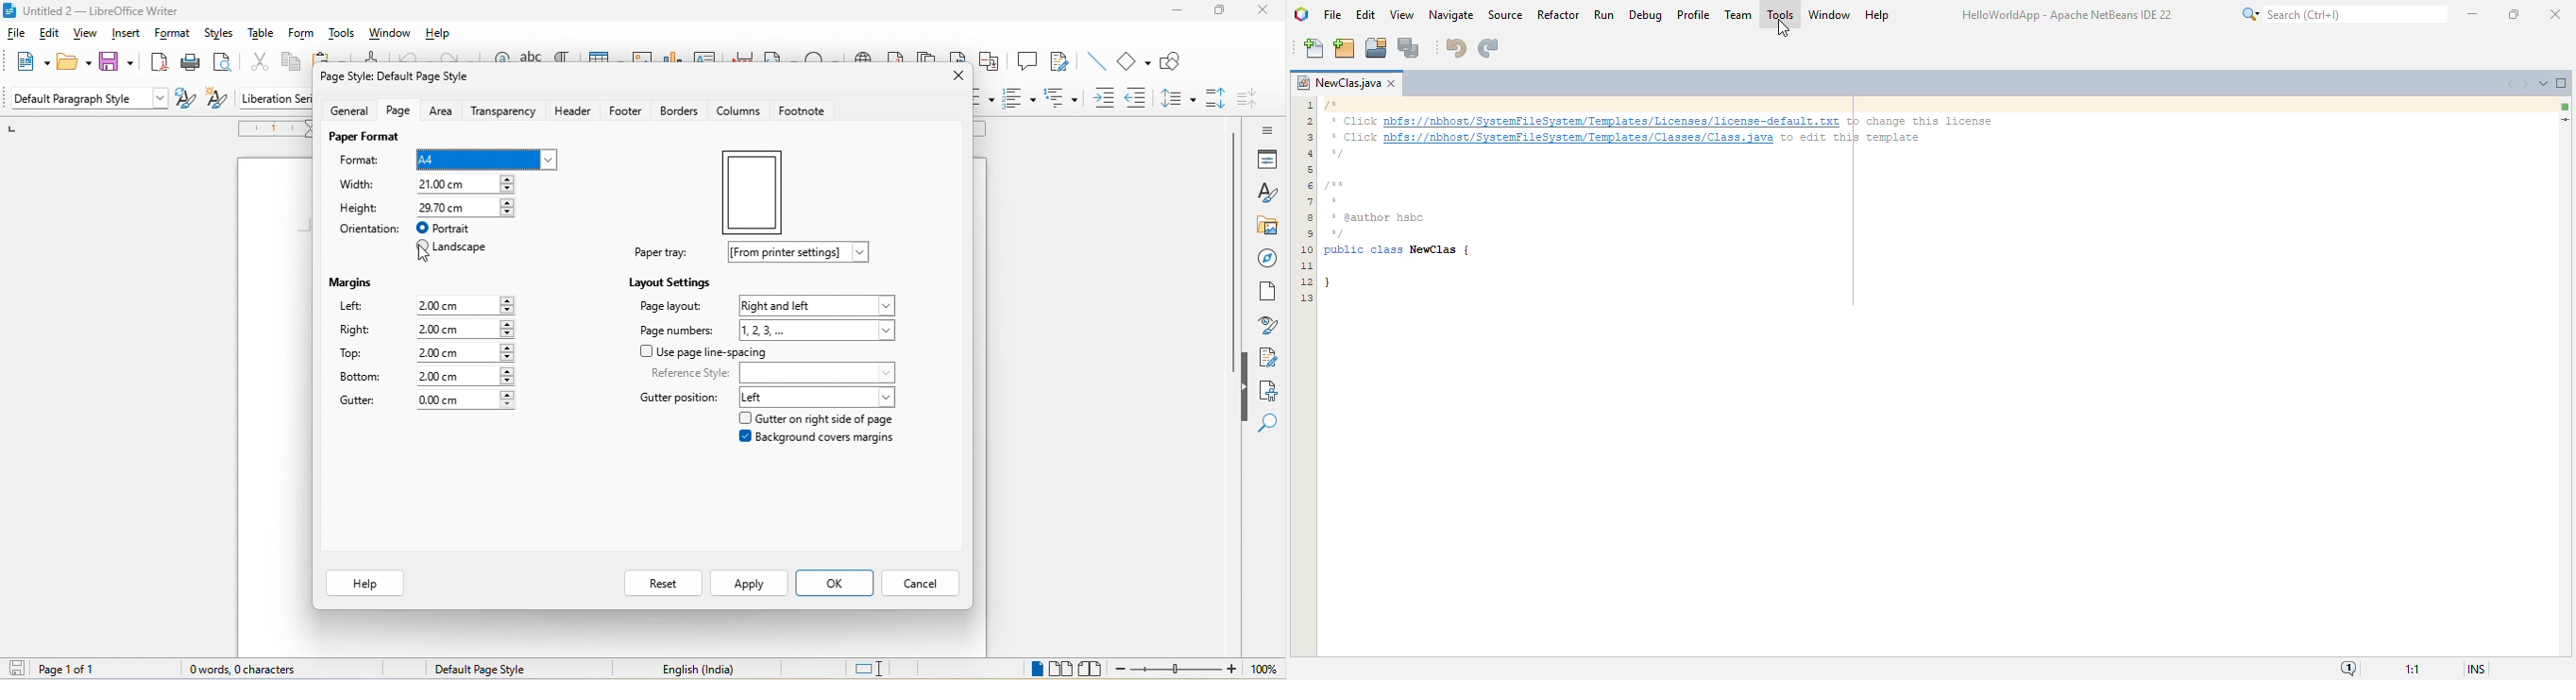  I want to click on file, so click(19, 34).